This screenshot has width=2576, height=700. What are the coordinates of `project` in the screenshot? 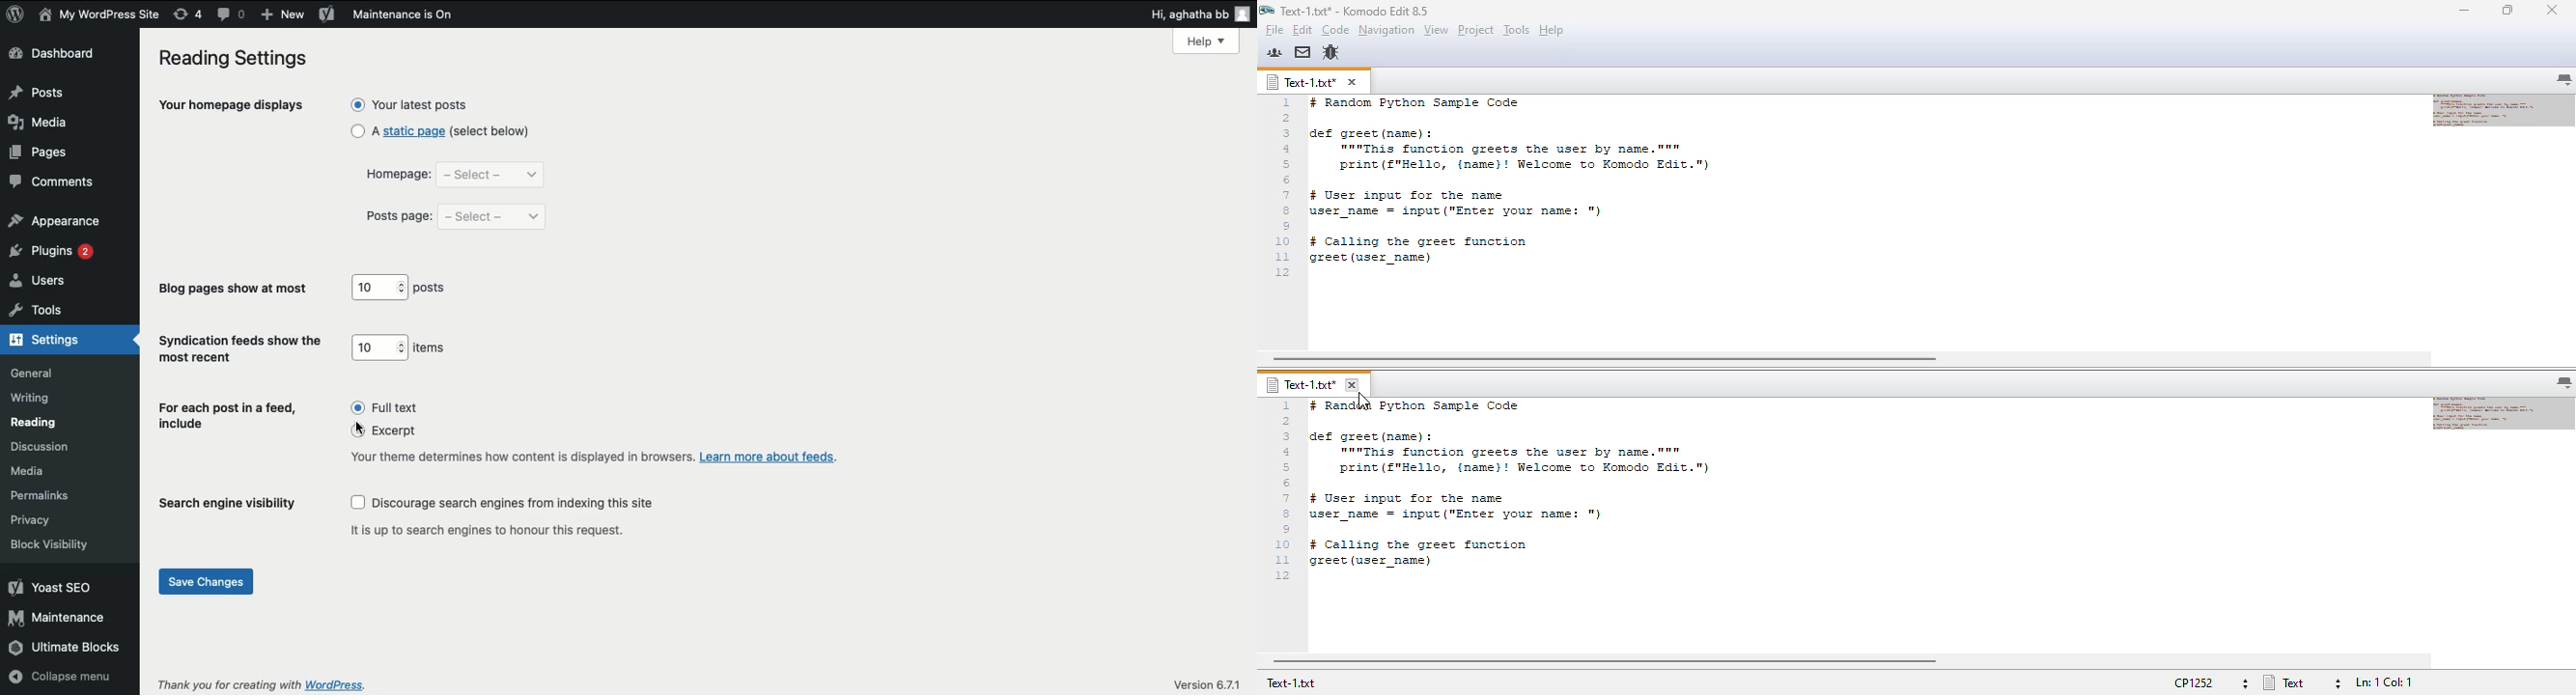 It's located at (1475, 30).